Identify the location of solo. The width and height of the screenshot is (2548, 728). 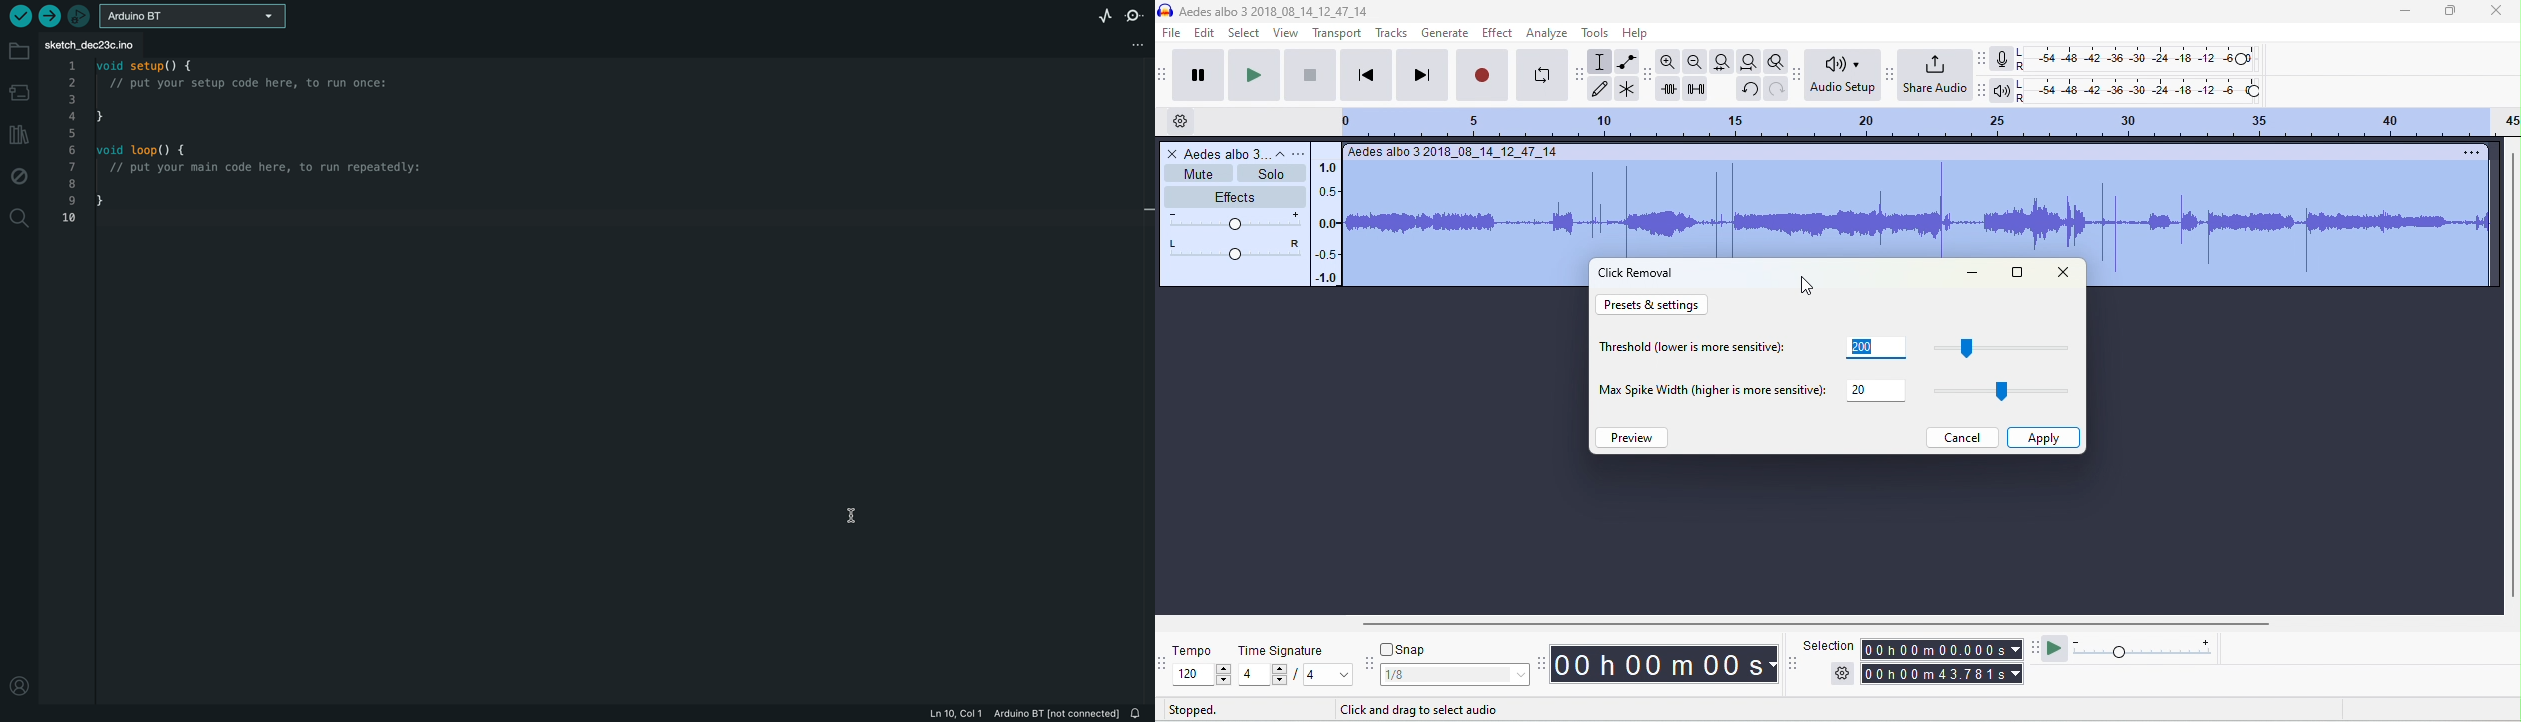
(1270, 174).